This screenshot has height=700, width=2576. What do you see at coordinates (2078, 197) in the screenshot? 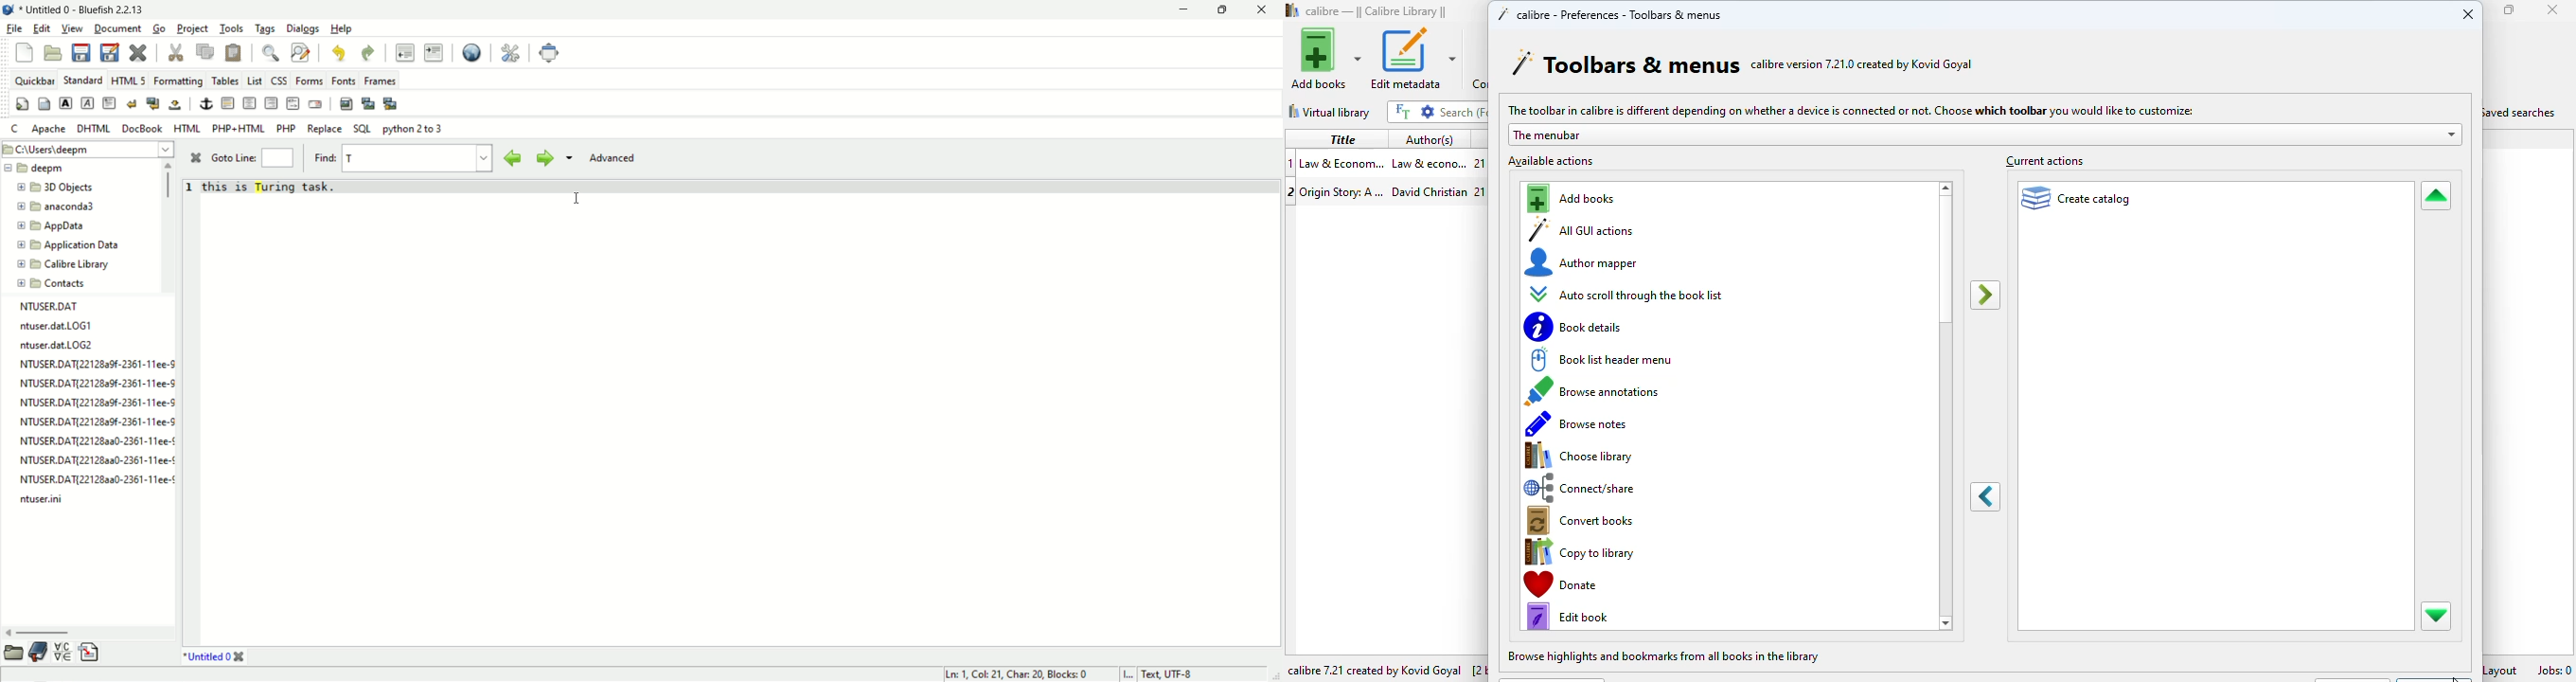
I see `create catalog` at bounding box center [2078, 197].